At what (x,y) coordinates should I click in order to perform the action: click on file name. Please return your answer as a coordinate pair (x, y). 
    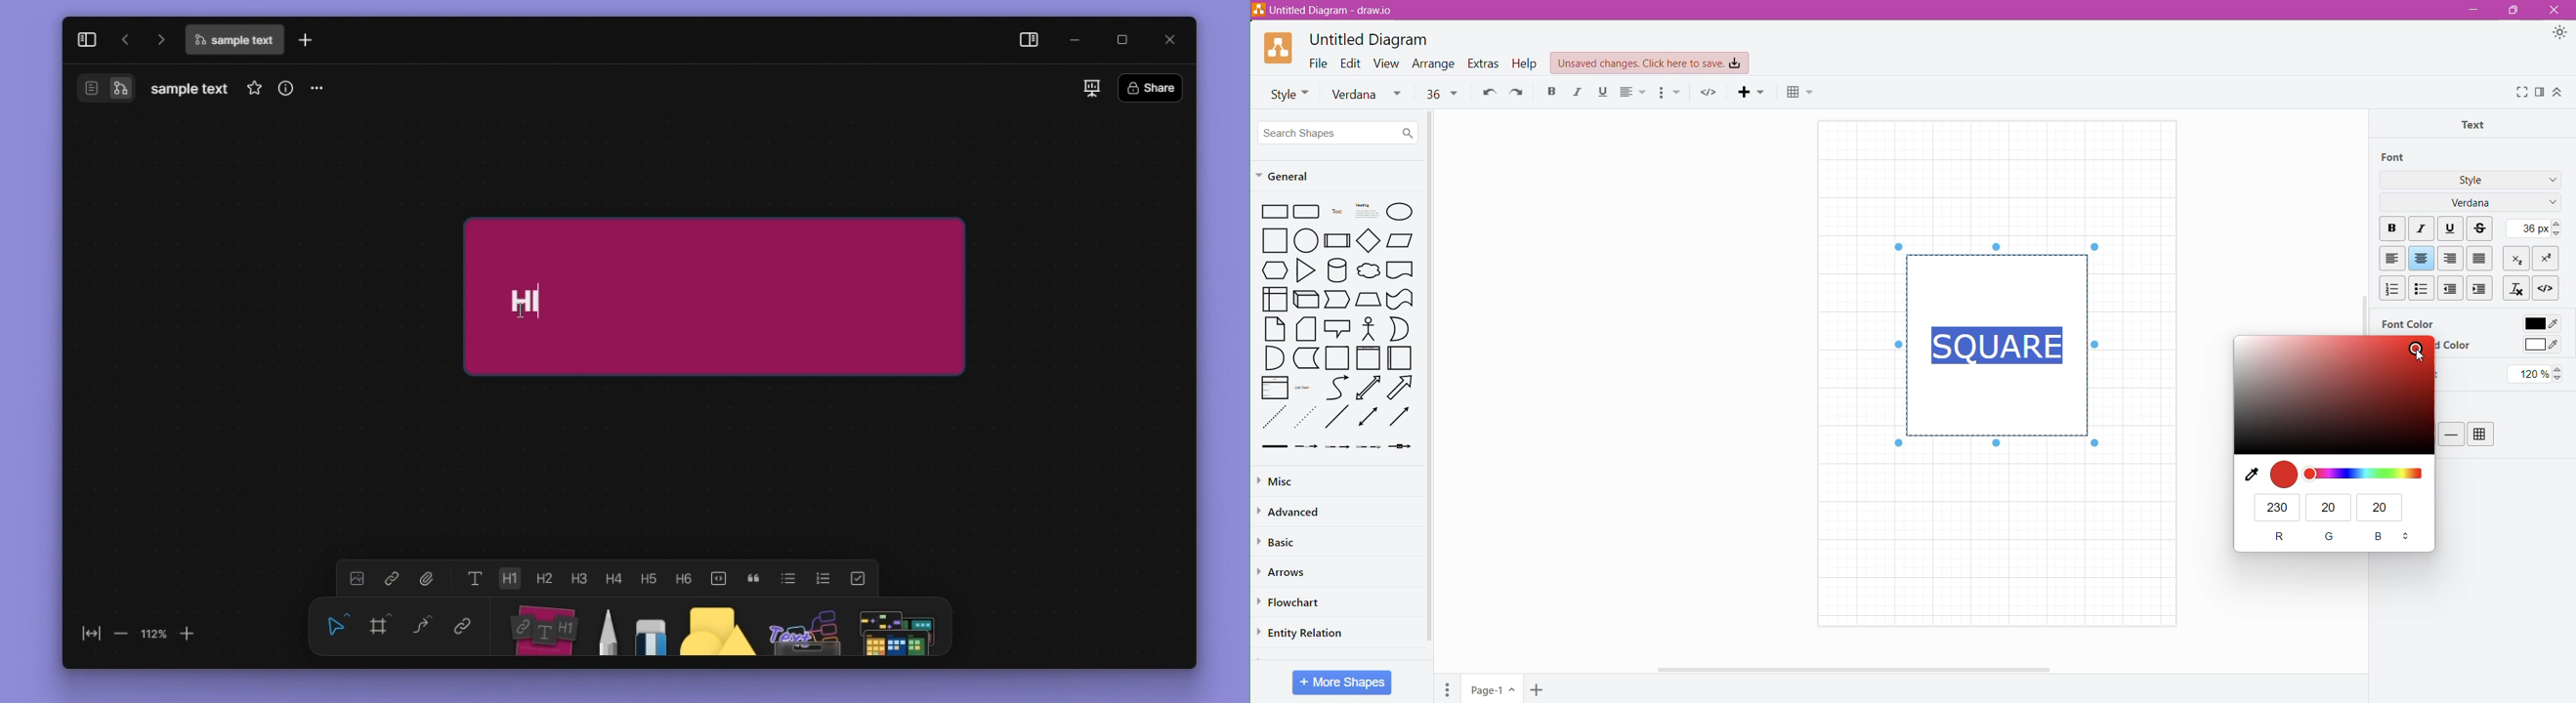
    Looking at the image, I should click on (233, 40).